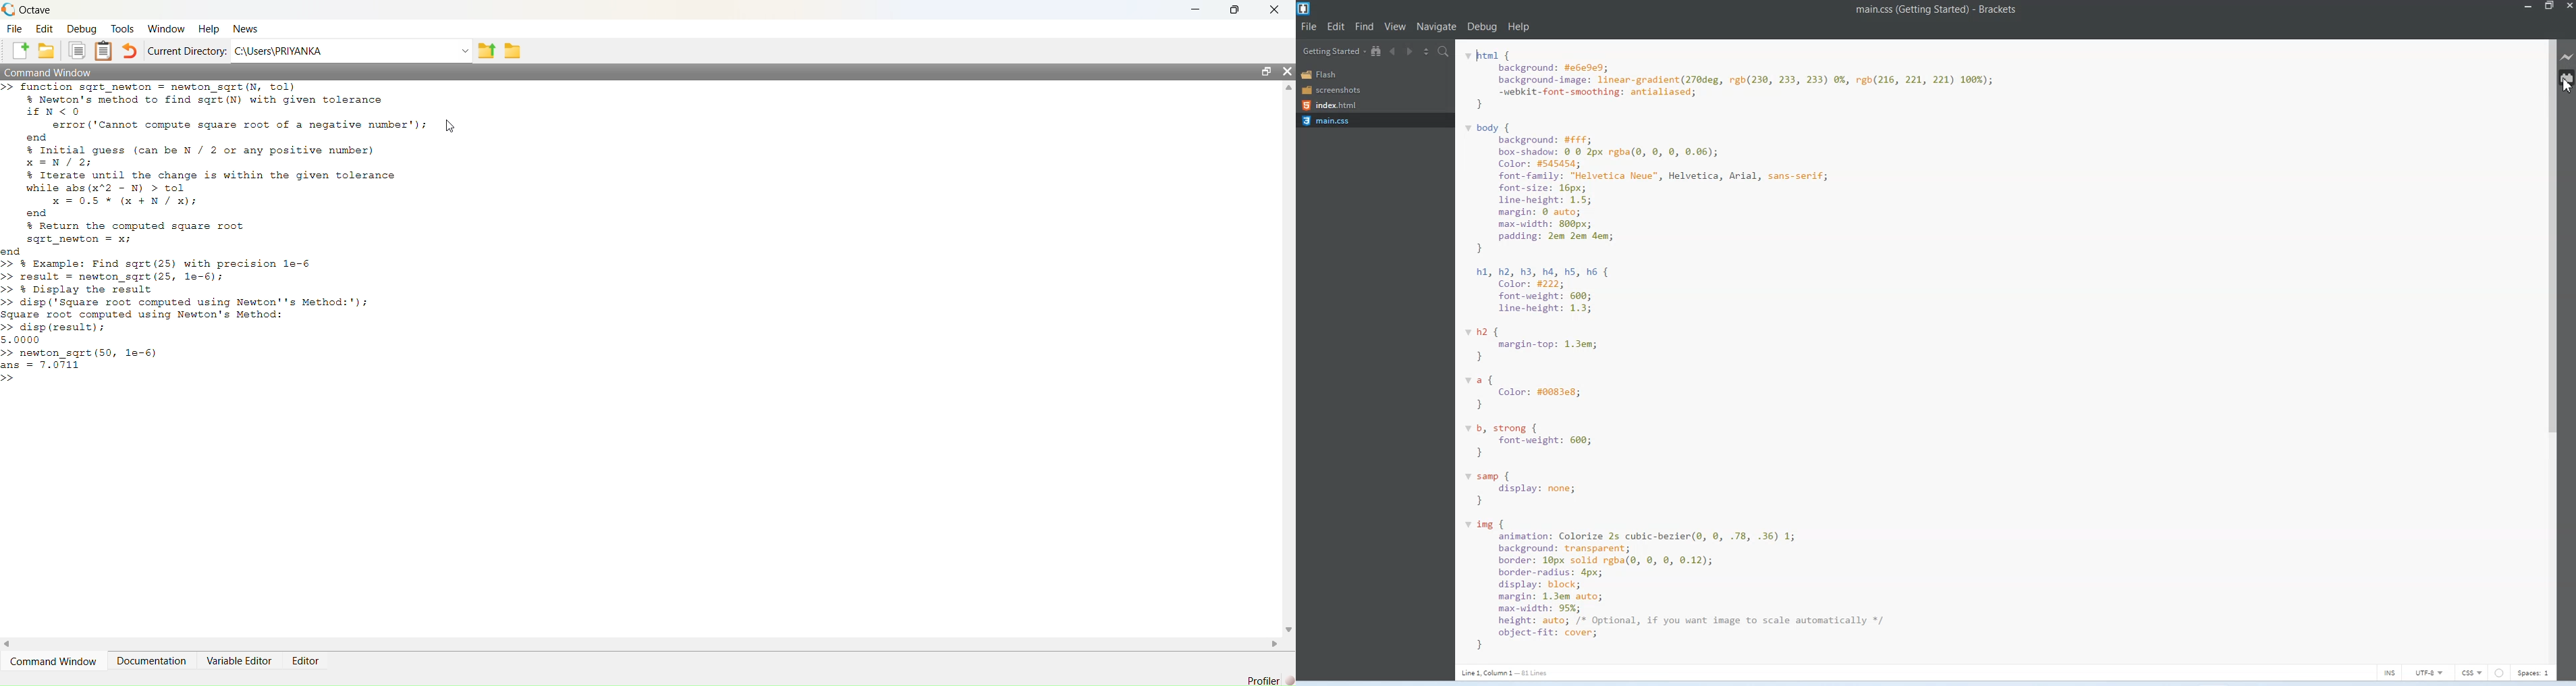 The image size is (2576, 700). What do you see at coordinates (2501, 673) in the screenshot?
I see `Circle` at bounding box center [2501, 673].